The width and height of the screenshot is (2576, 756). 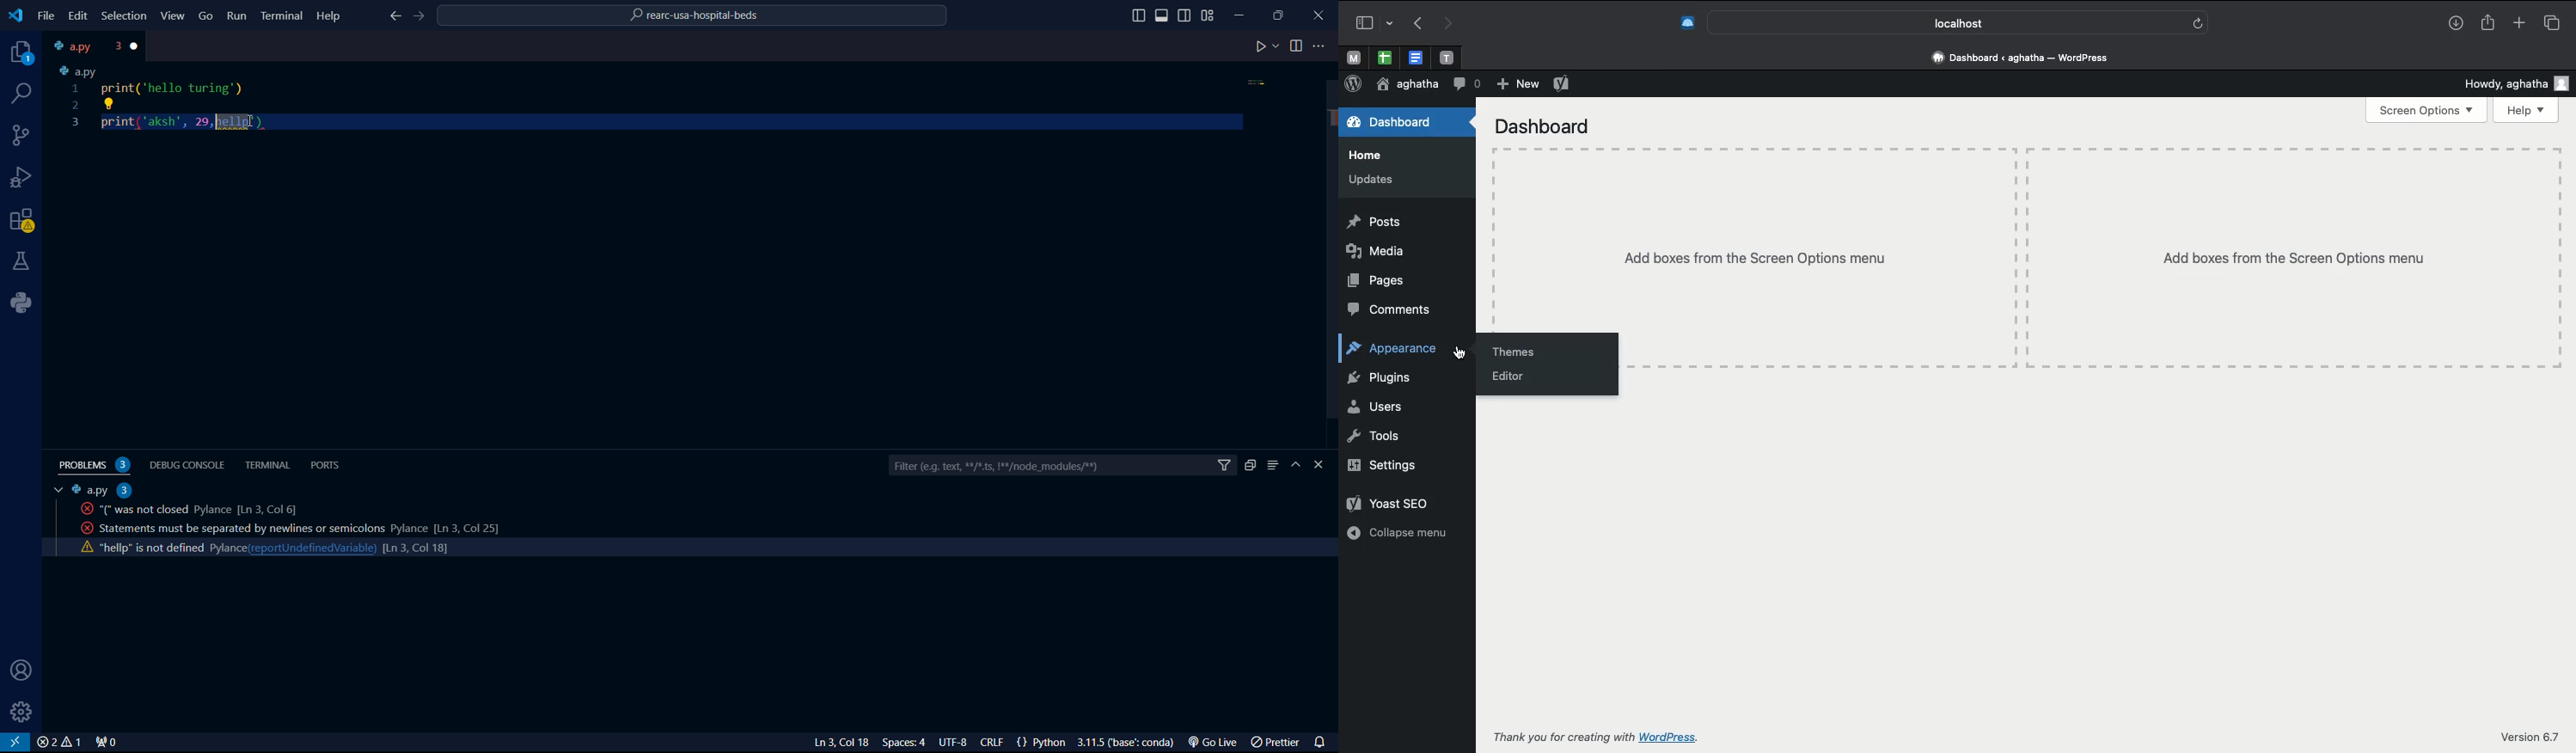 I want to click on Help, so click(x=2529, y=109).